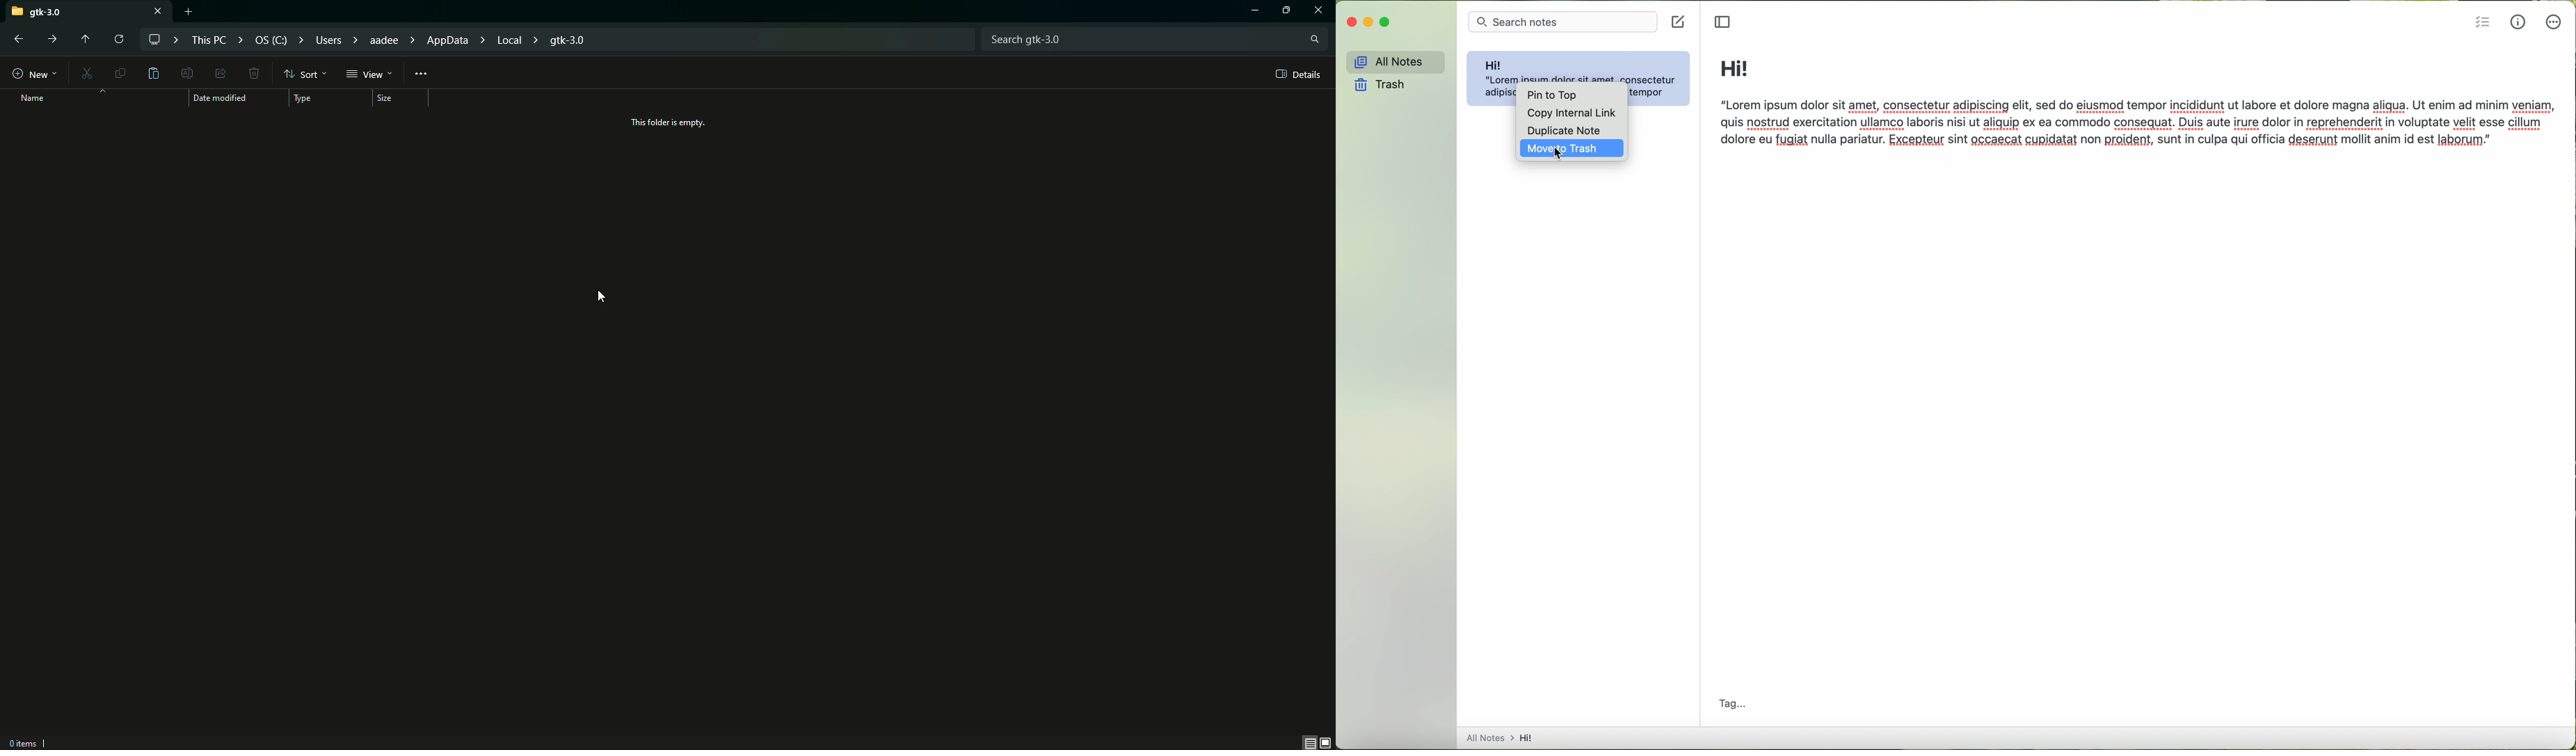  What do you see at coordinates (1382, 86) in the screenshot?
I see `trash` at bounding box center [1382, 86].